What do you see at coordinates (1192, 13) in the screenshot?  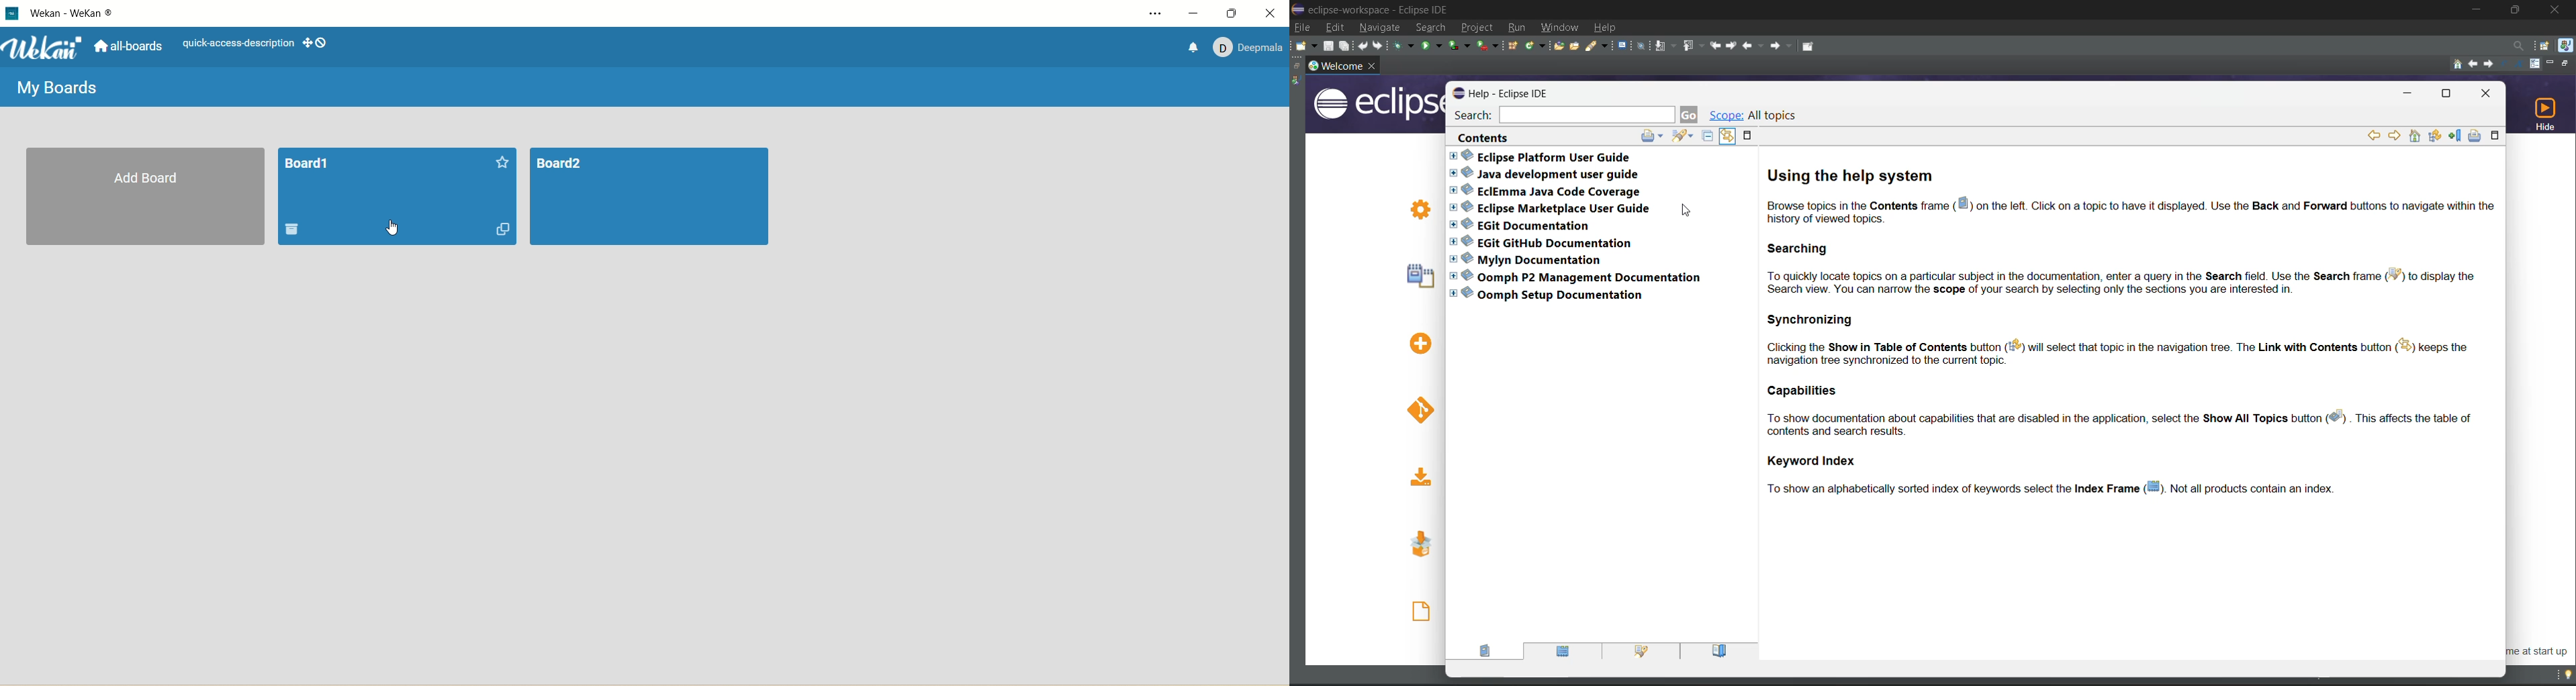 I see `minimize` at bounding box center [1192, 13].